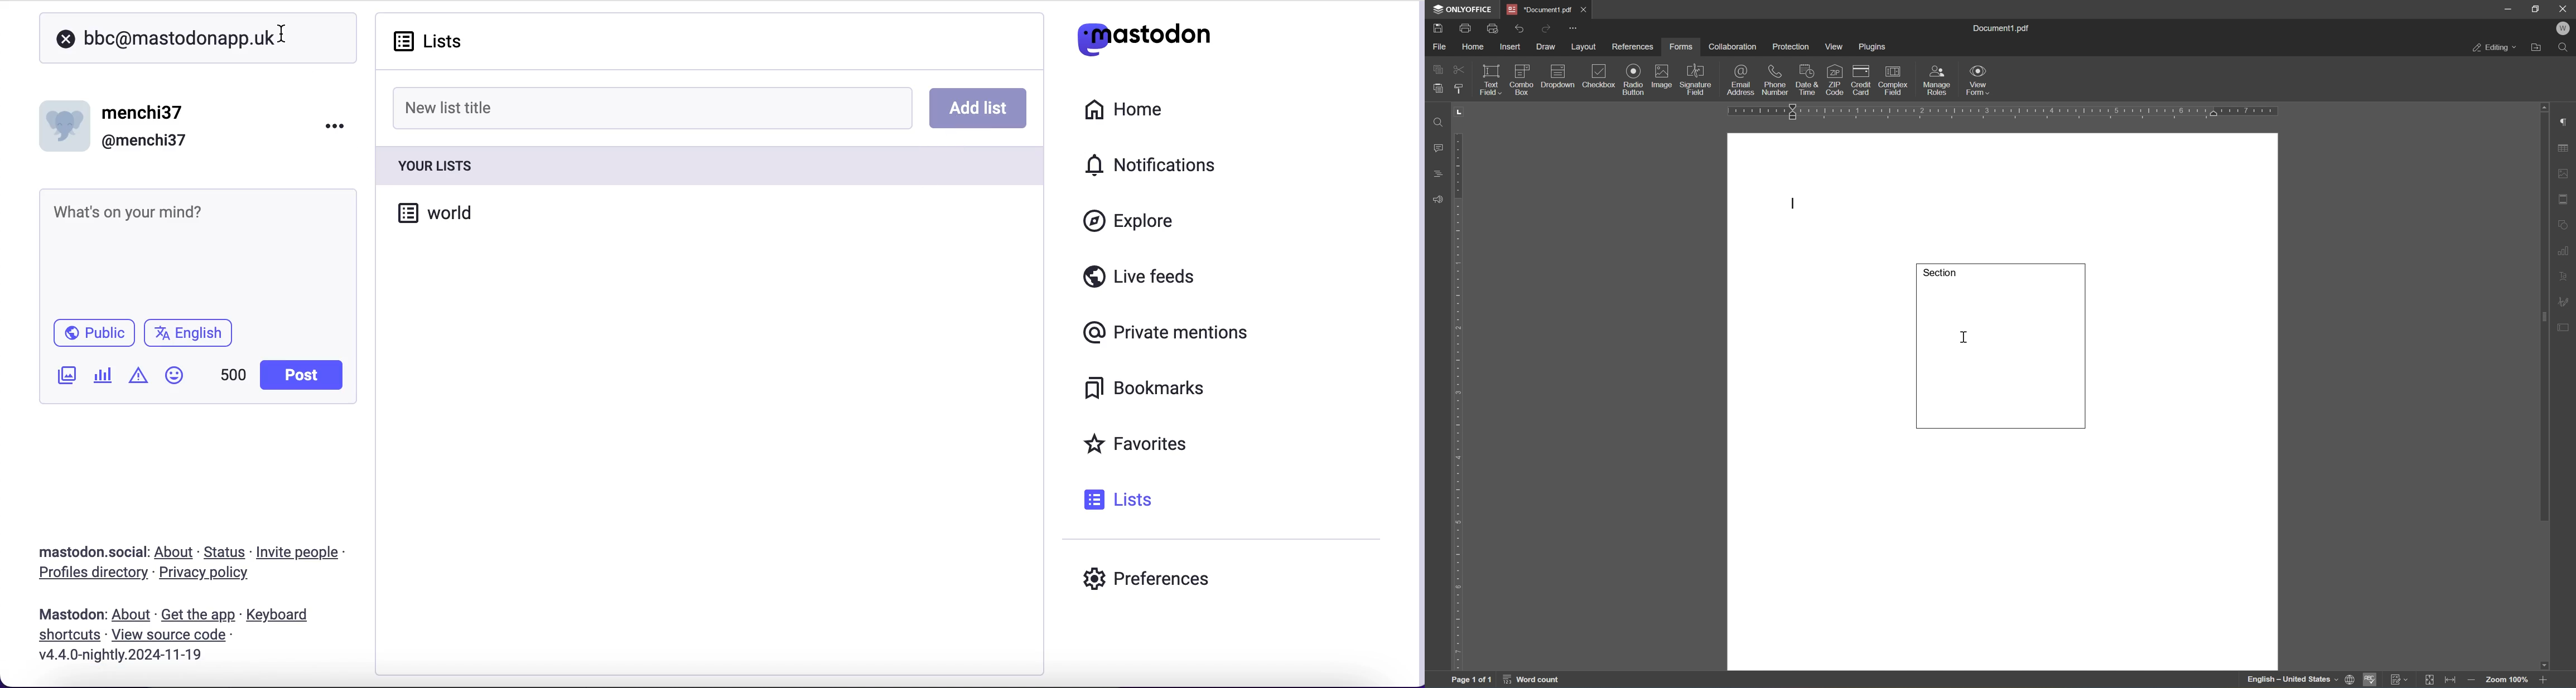  What do you see at coordinates (214, 574) in the screenshot?
I see `privacy policy` at bounding box center [214, 574].